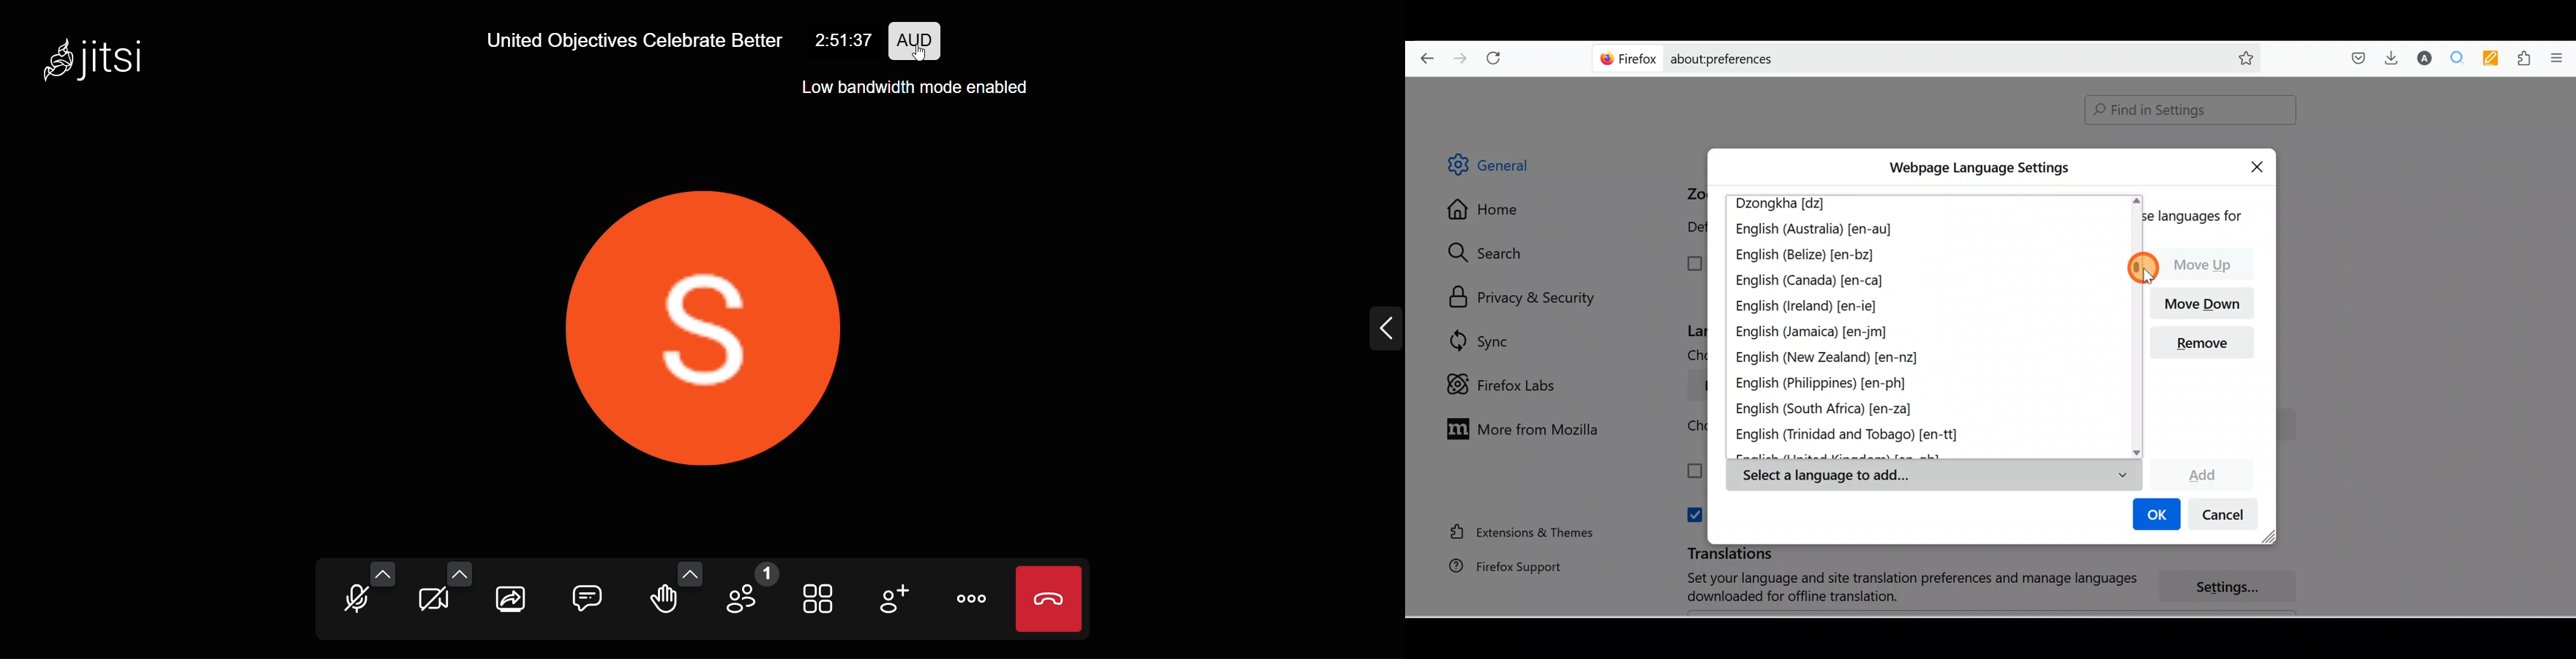 This screenshot has width=2576, height=672. Describe the element at coordinates (463, 574) in the screenshot. I see `more video setting` at that location.